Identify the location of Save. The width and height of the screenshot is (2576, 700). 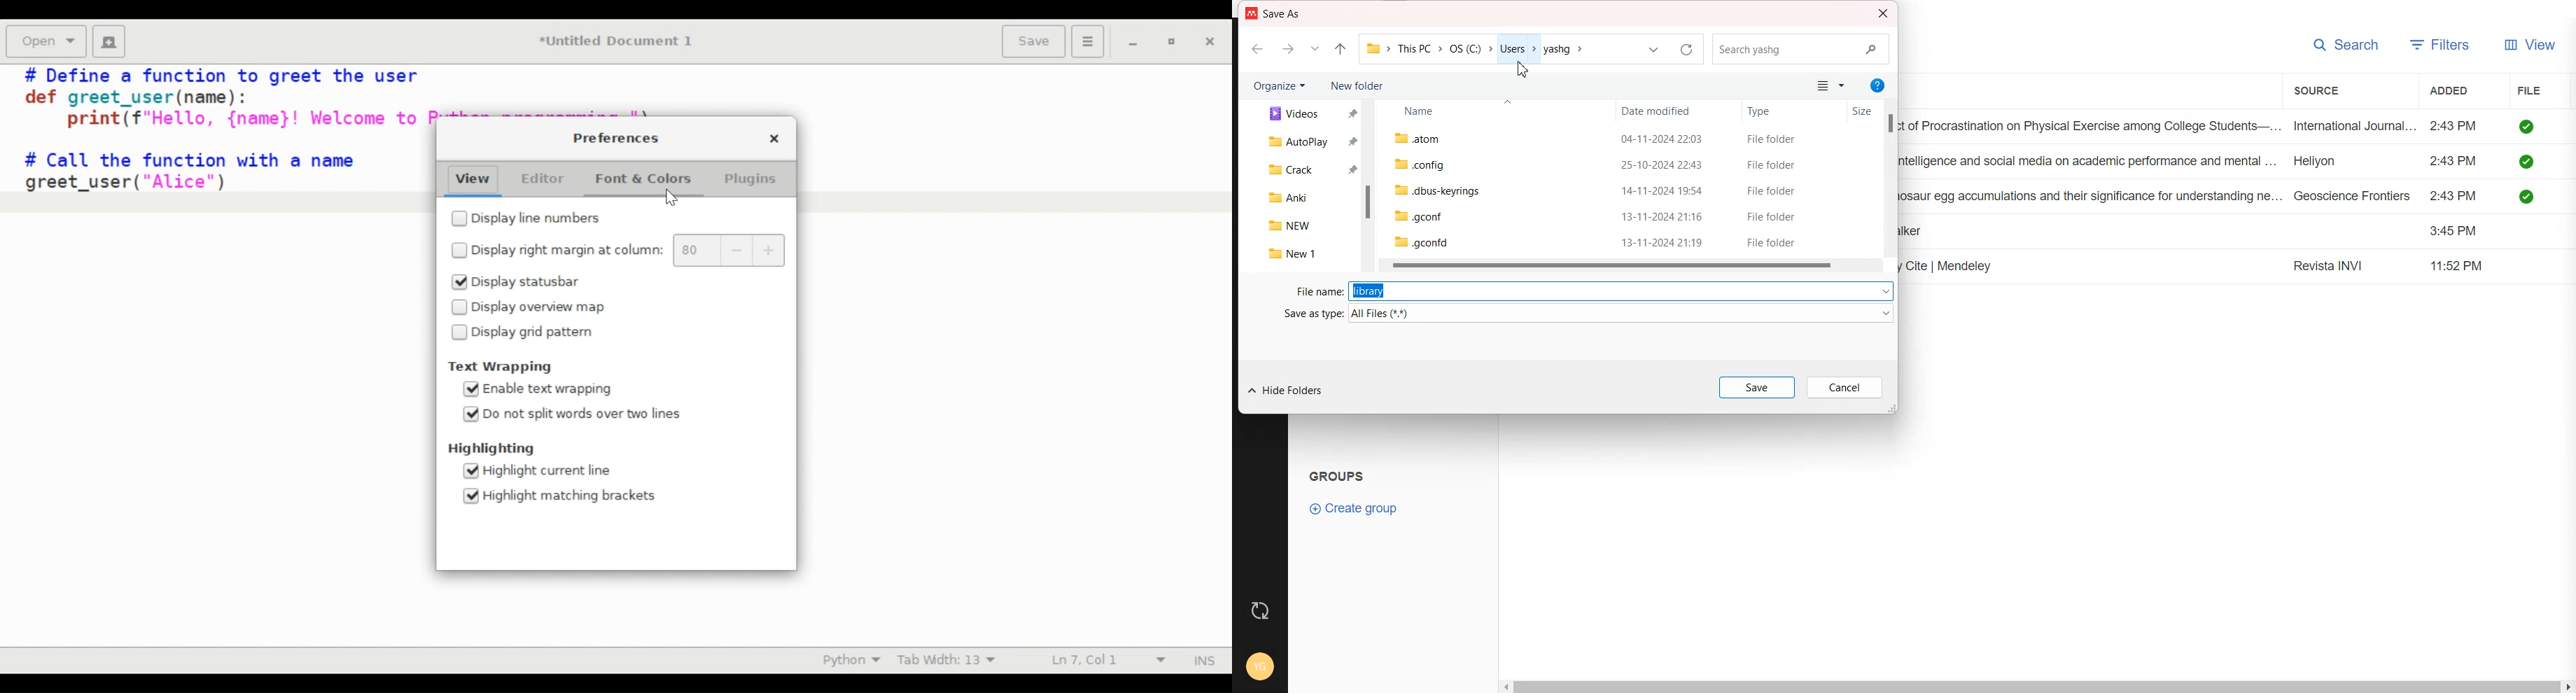
(1758, 386).